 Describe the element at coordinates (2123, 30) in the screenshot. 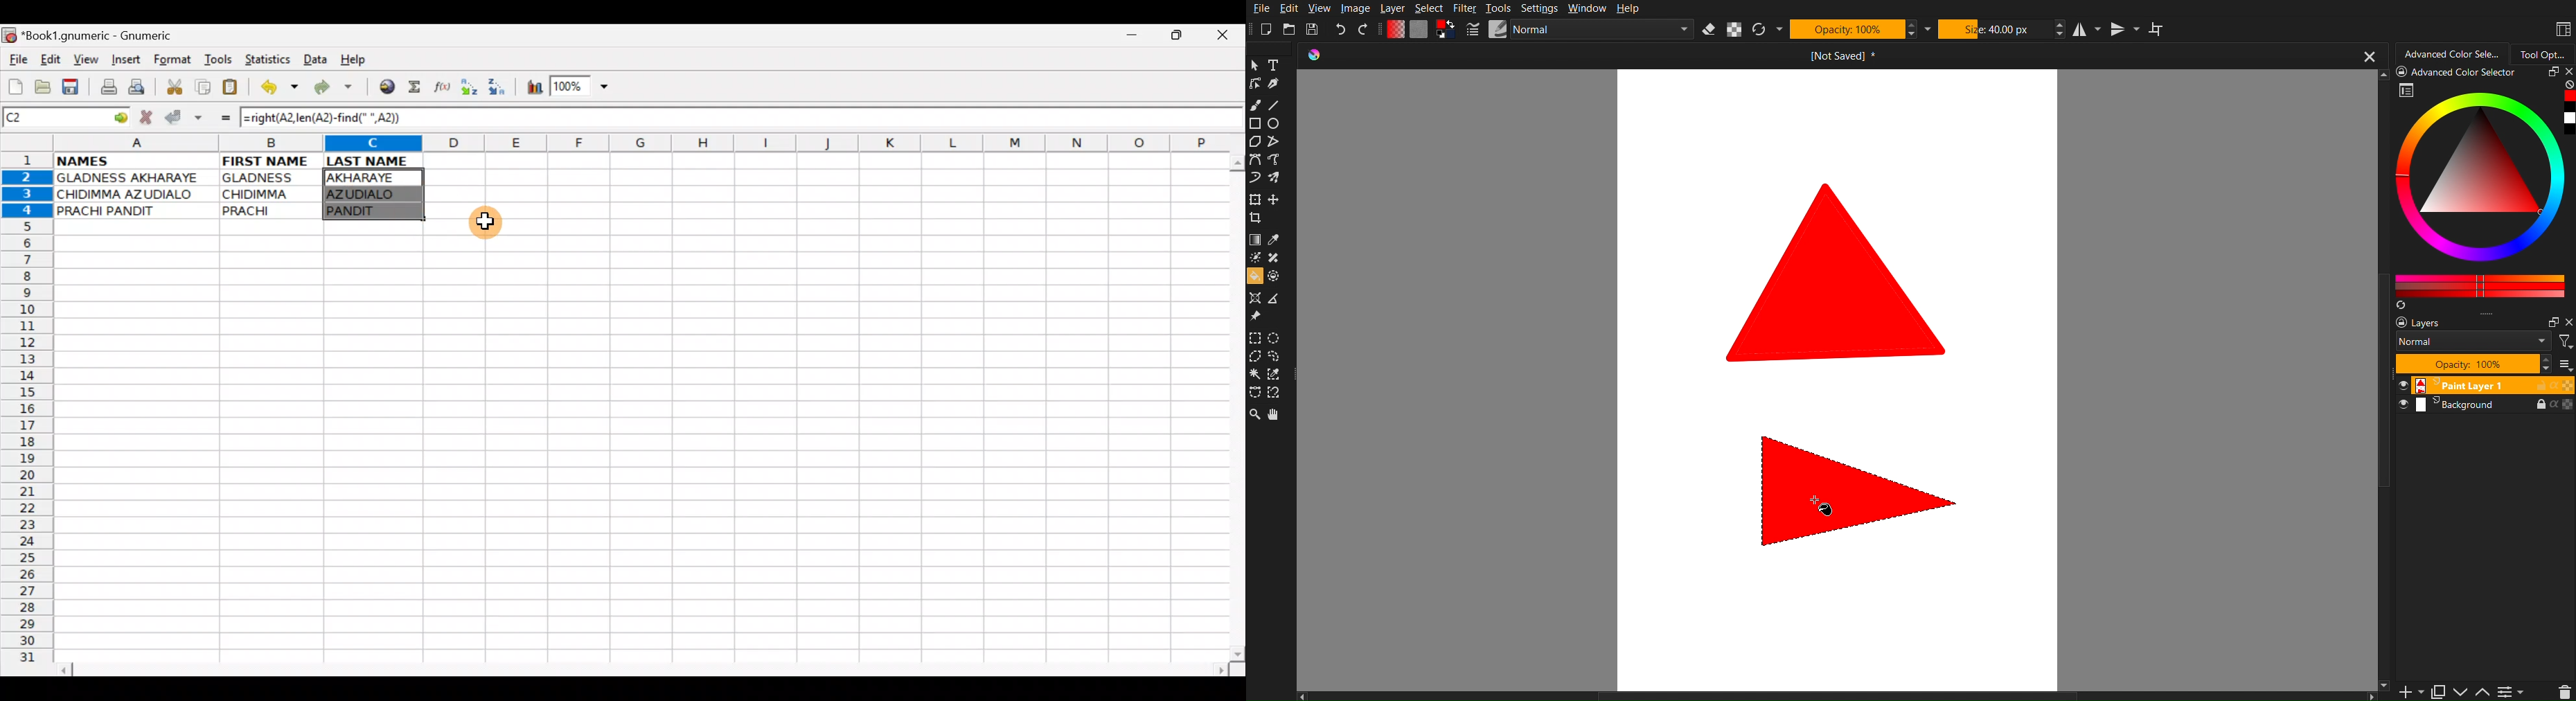

I see `Vertical Mirror` at that location.